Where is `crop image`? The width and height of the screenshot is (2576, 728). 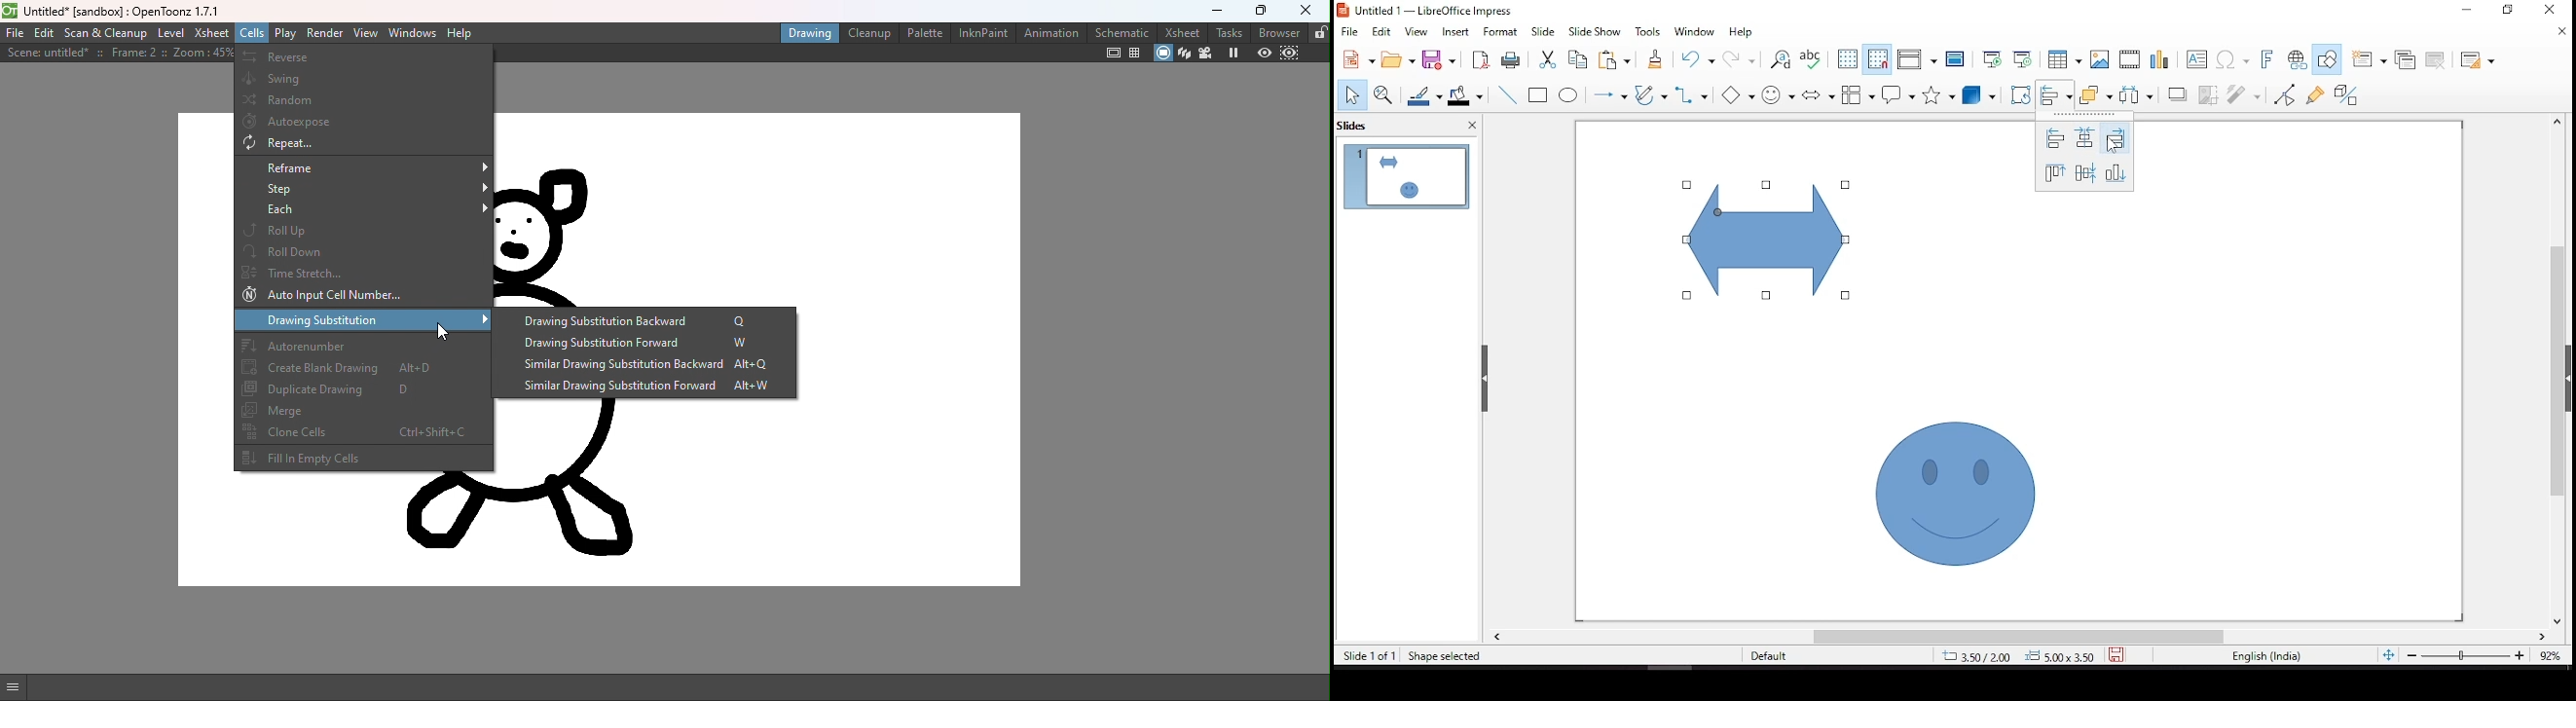 crop image is located at coordinates (2204, 93).